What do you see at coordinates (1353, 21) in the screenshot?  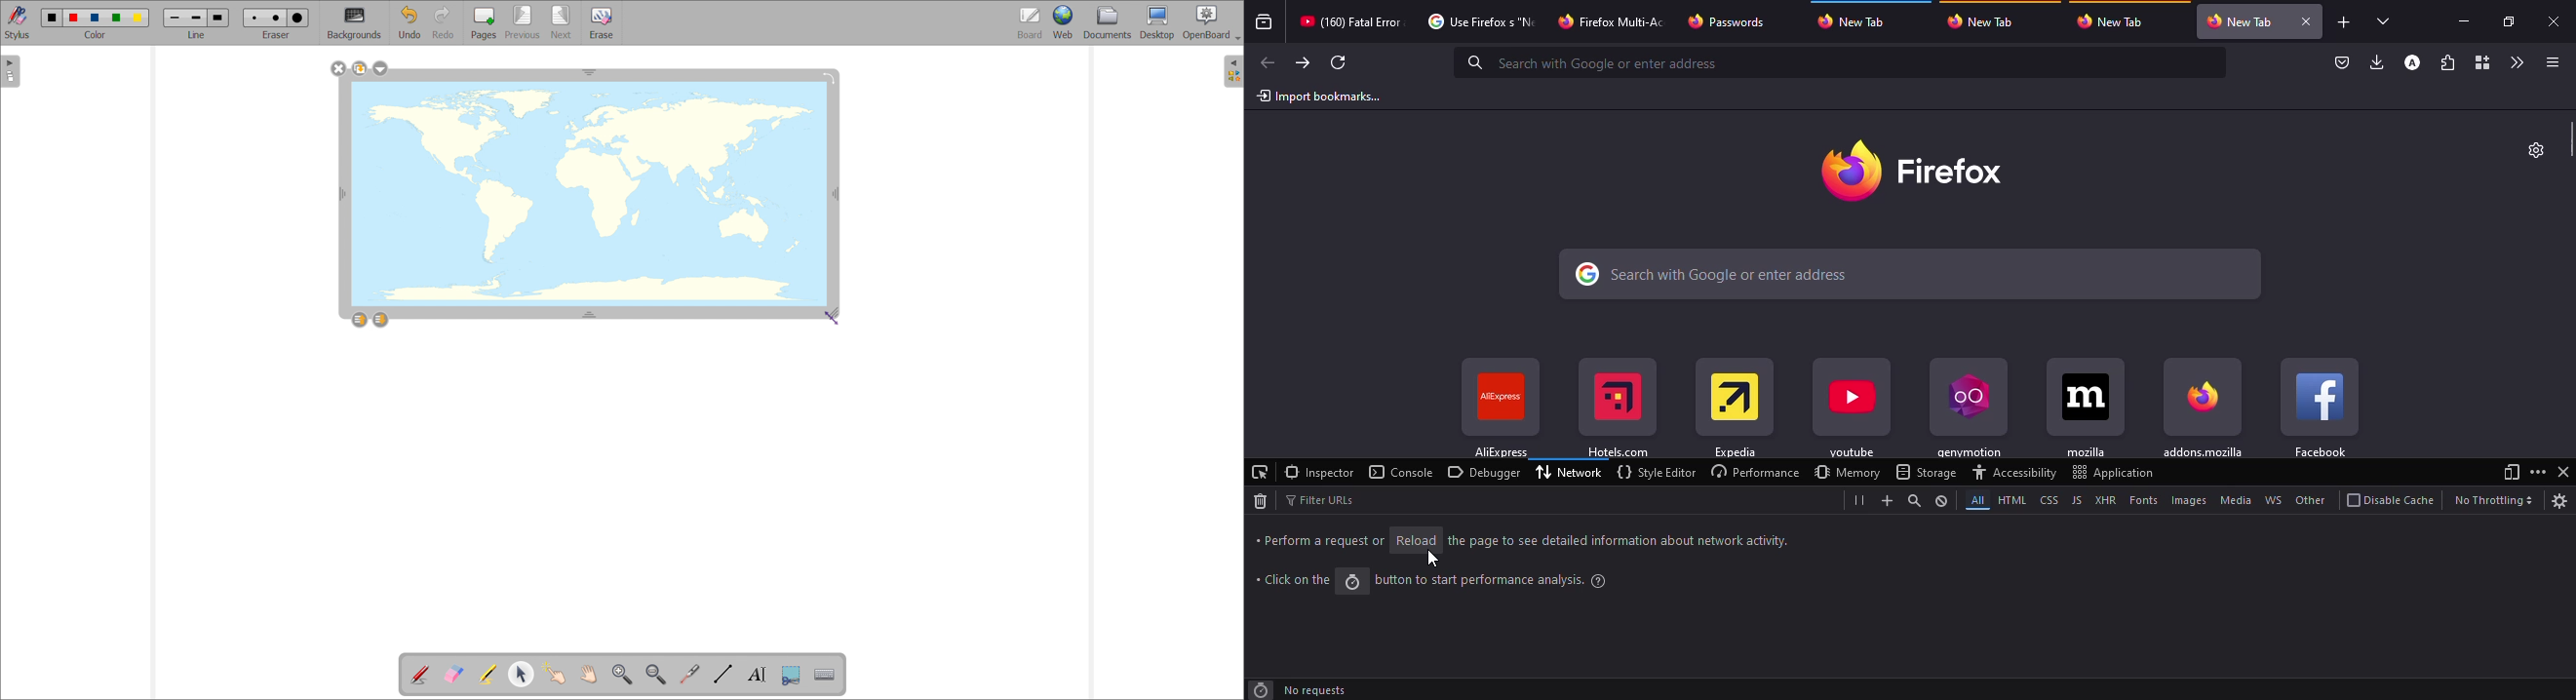 I see `tab` at bounding box center [1353, 21].